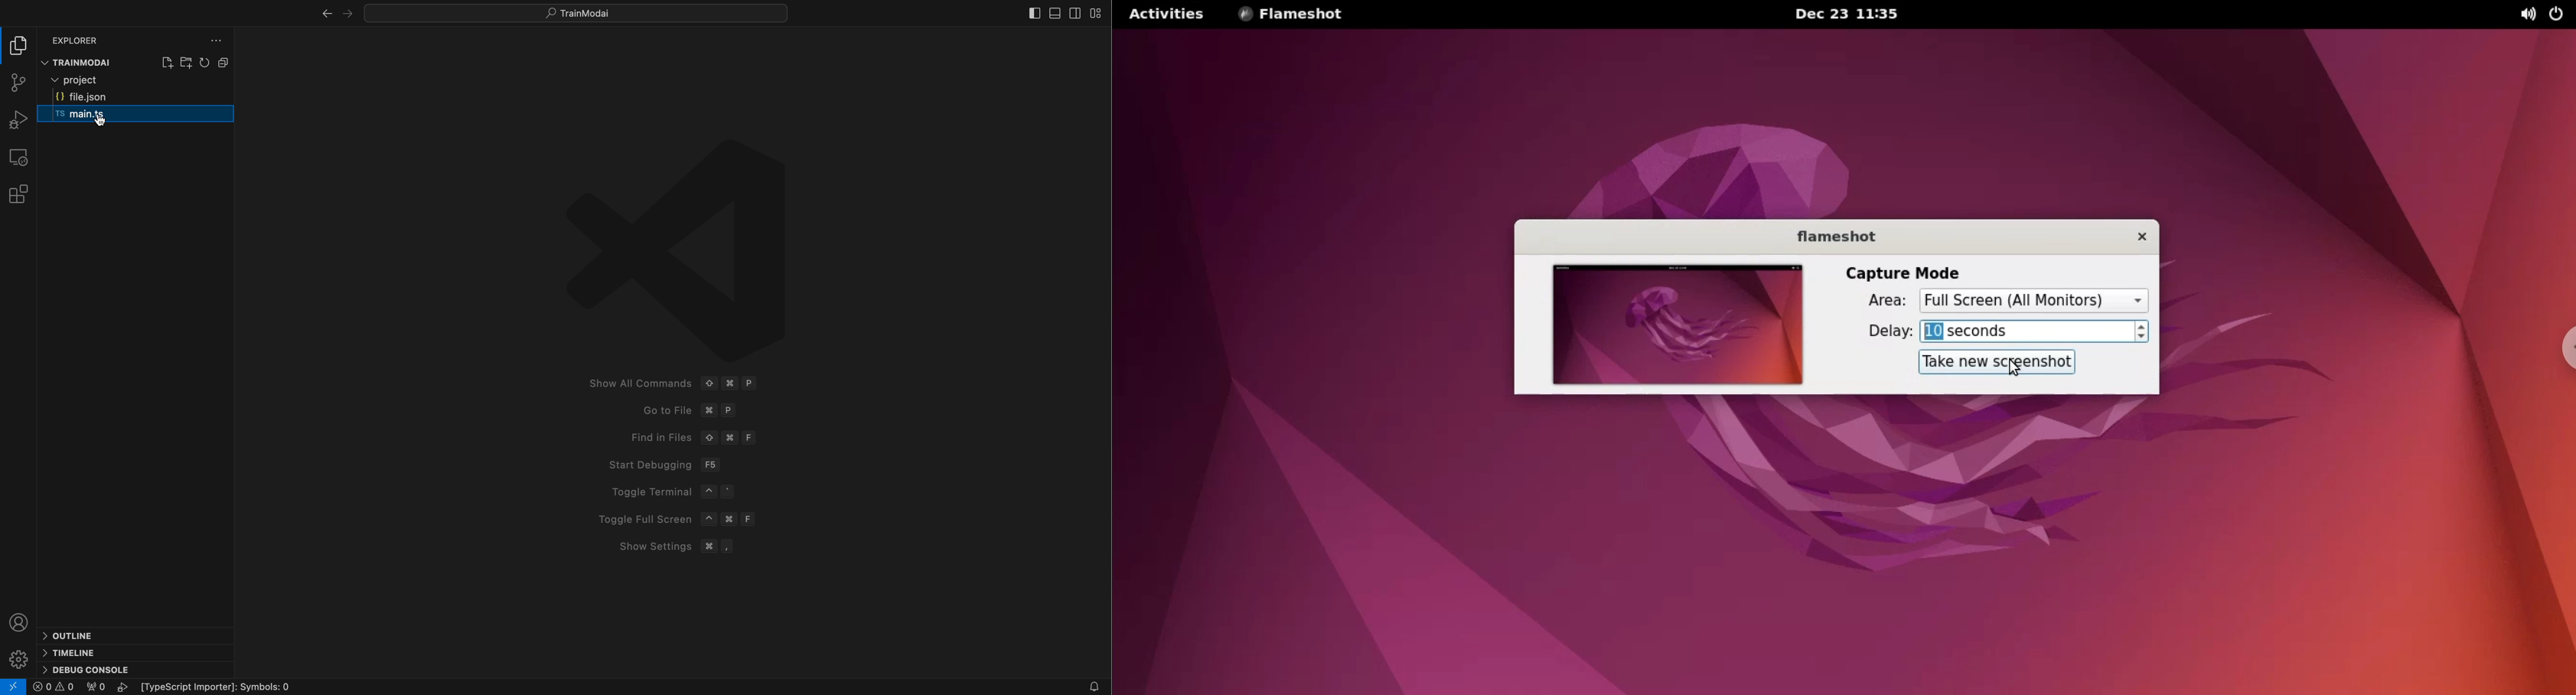 The width and height of the screenshot is (2576, 700). Describe the element at coordinates (20, 624) in the screenshot. I see `profile` at that location.